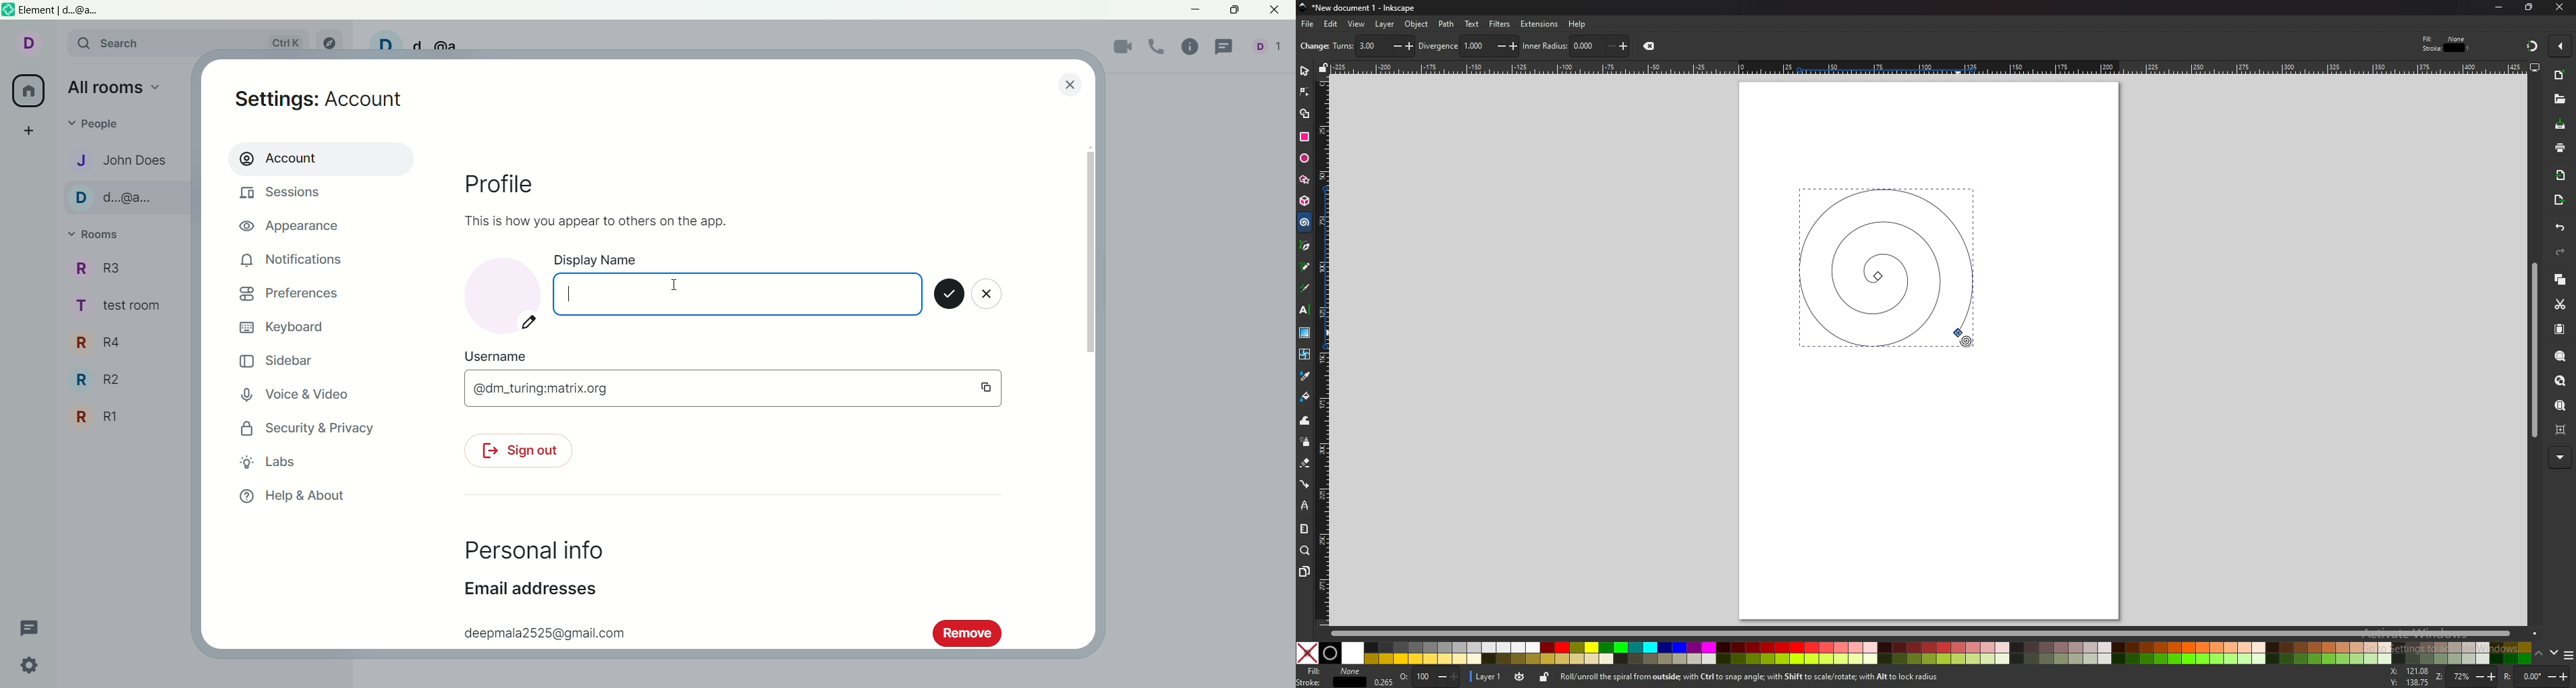 This screenshot has height=700, width=2576. What do you see at coordinates (1467, 46) in the screenshot?
I see `divergence: 1.000` at bounding box center [1467, 46].